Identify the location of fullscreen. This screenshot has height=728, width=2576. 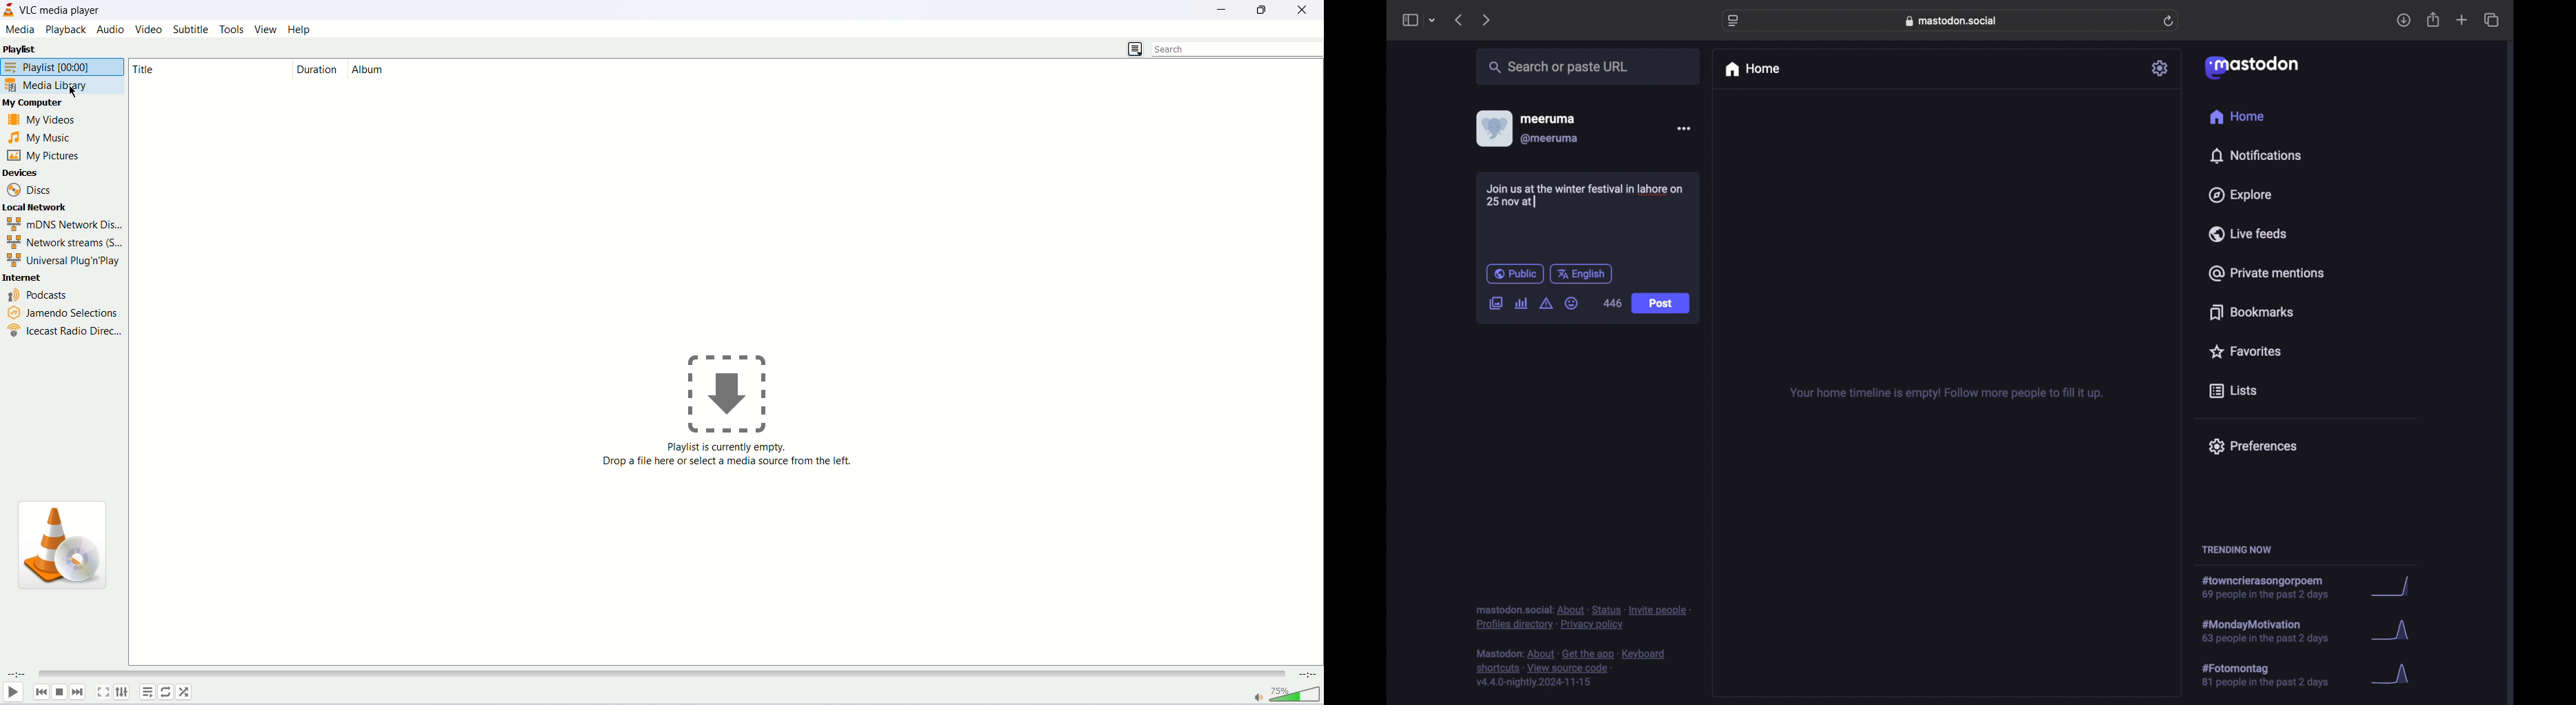
(104, 693).